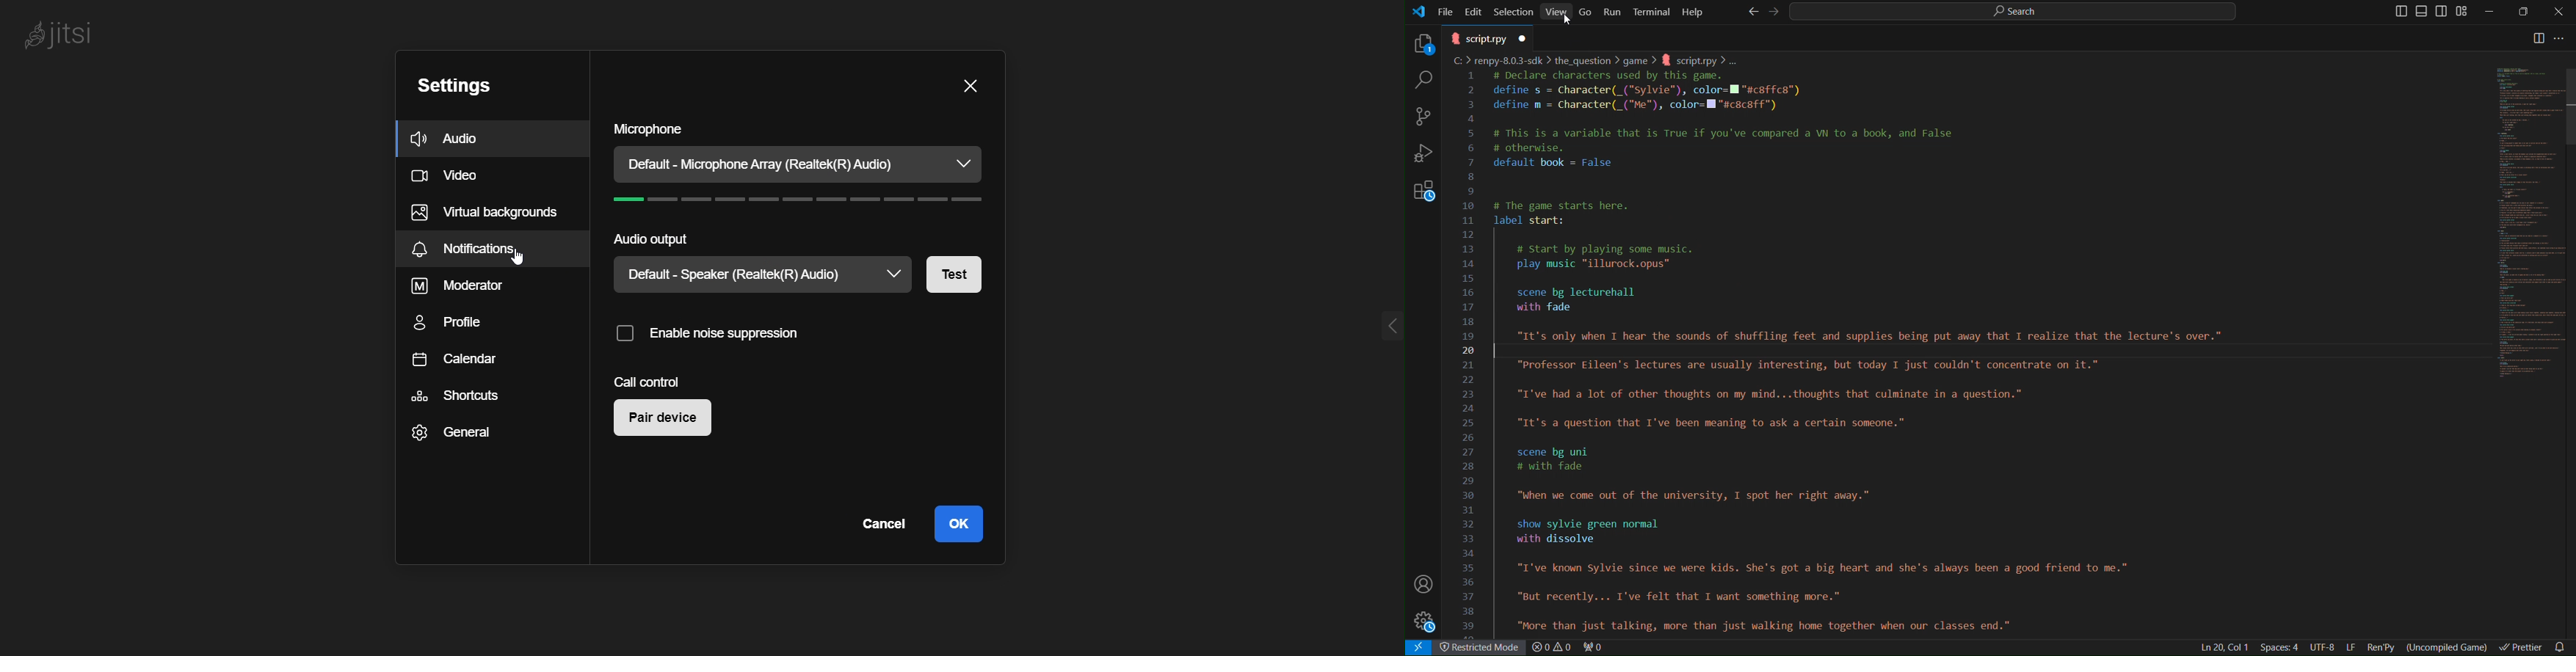 This screenshot has height=672, width=2576. What do you see at coordinates (1864, 353) in the screenshot?
I see `# Declare characters used Dy this game.
define s = Character(_("sylvie"), color=H"#c8ffc8")
define m = Character(_("Me"), color=H"#c8c8ff")
# This is a variable that is True if you've compared a VN to a book, and False
# otherwise.
default book = False
# The game starts here.
label start:
# Start by playing some music.
play music "illurock.opus™
scene bg lecturehall
with fade
"It's only when I hear the sounds of shuffling feet and supplies being put away that I realize that the lecture's over."
“professor Eileen's lectures are usually interesting, but today I just couldn't concentrate on it."
"I've had a lot of other thoughts on my mind...thoughts that culminate in a question.”
"It's a question that I've been meaning to ask a certain someone.”
scene bg uni
# with fade
“When we come out of the university, I spot her right away."
show sylvie green normal
with dissolve
"I've known Sylvie since we were kids. She's got a big heart and she's always been a good friend to me.”
"But recently... I've felt that I want something more."
“More than just talking, more than just walking home together when our classes end."` at bounding box center [1864, 353].